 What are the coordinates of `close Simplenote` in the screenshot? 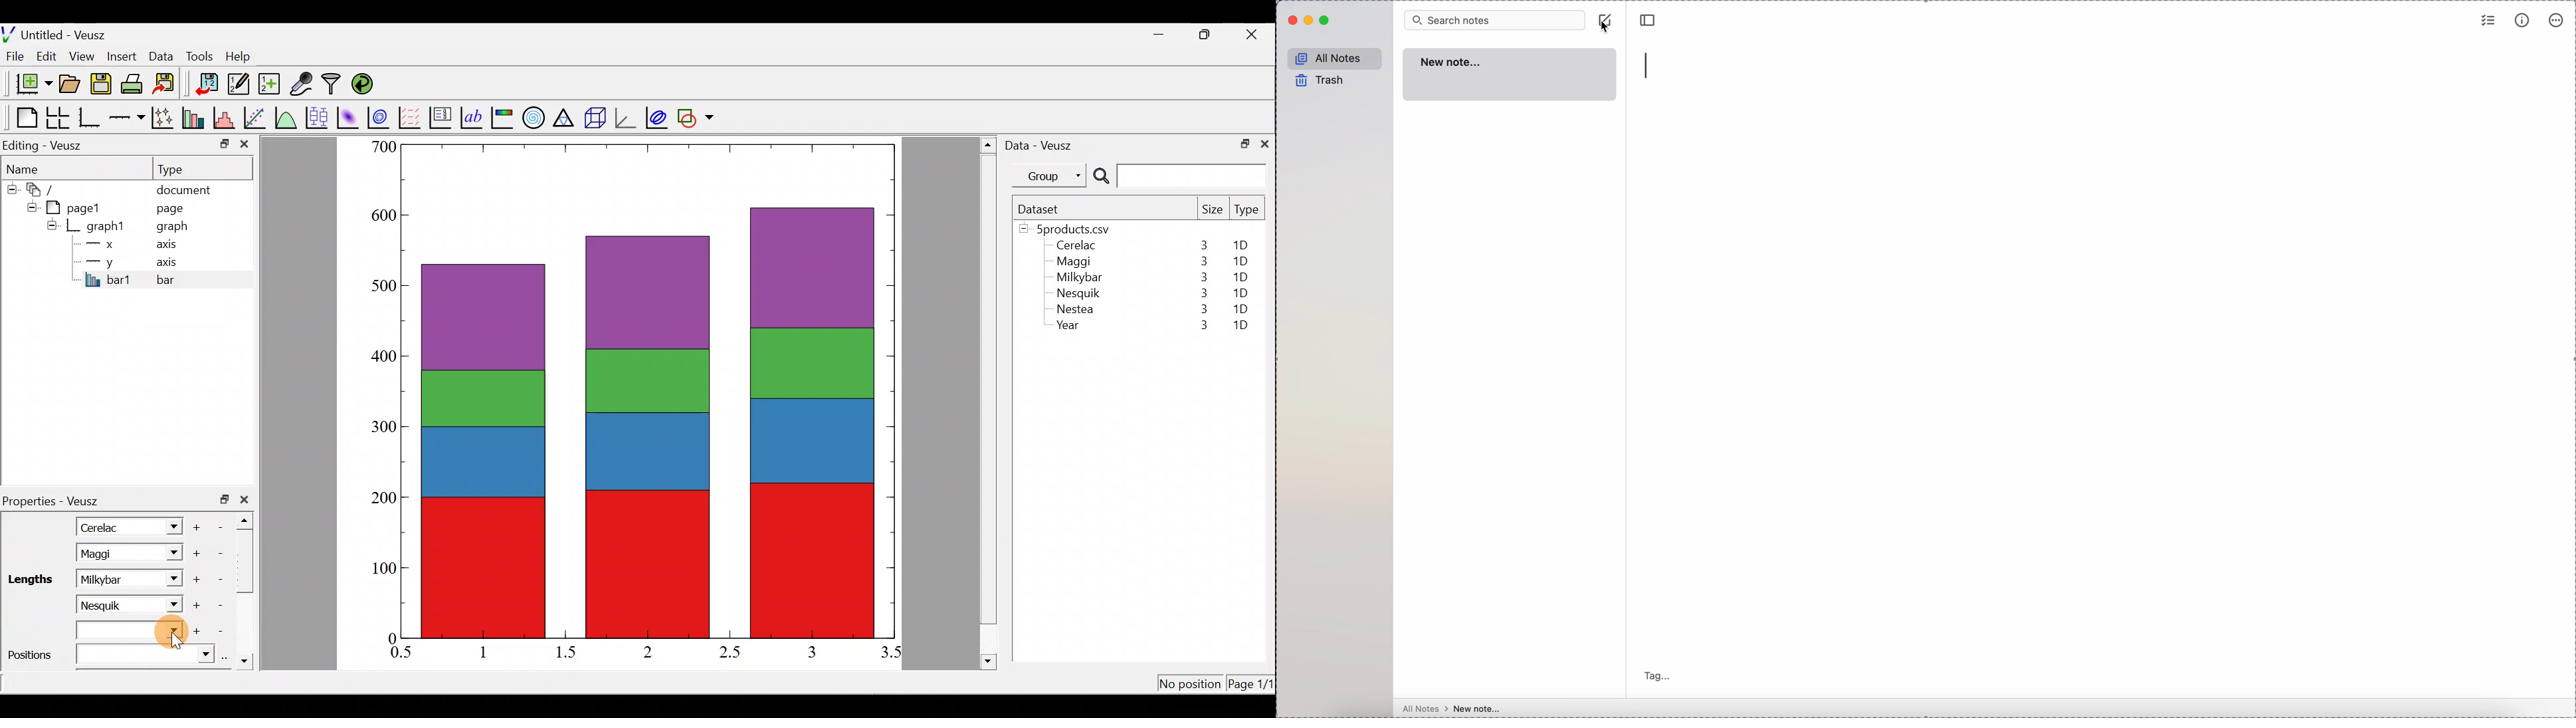 It's located at (1291, 21).